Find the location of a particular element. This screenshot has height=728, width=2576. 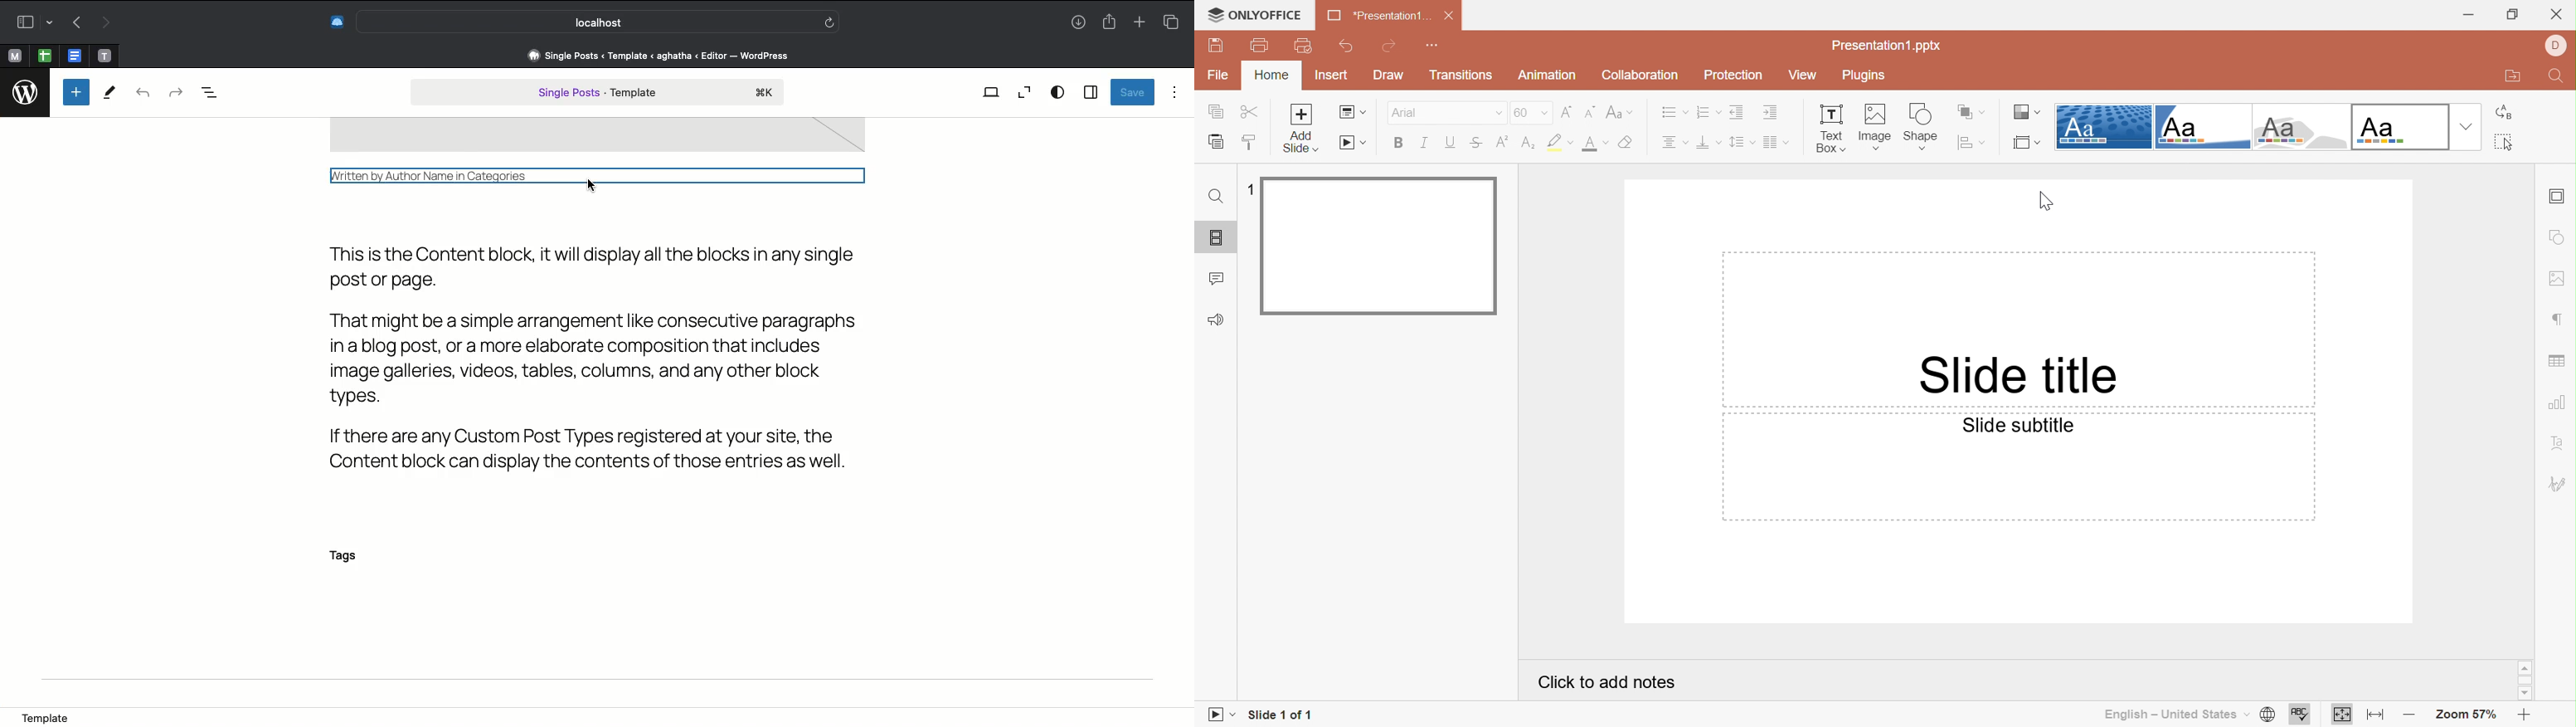

Home is located at coordinates (1273, 75).